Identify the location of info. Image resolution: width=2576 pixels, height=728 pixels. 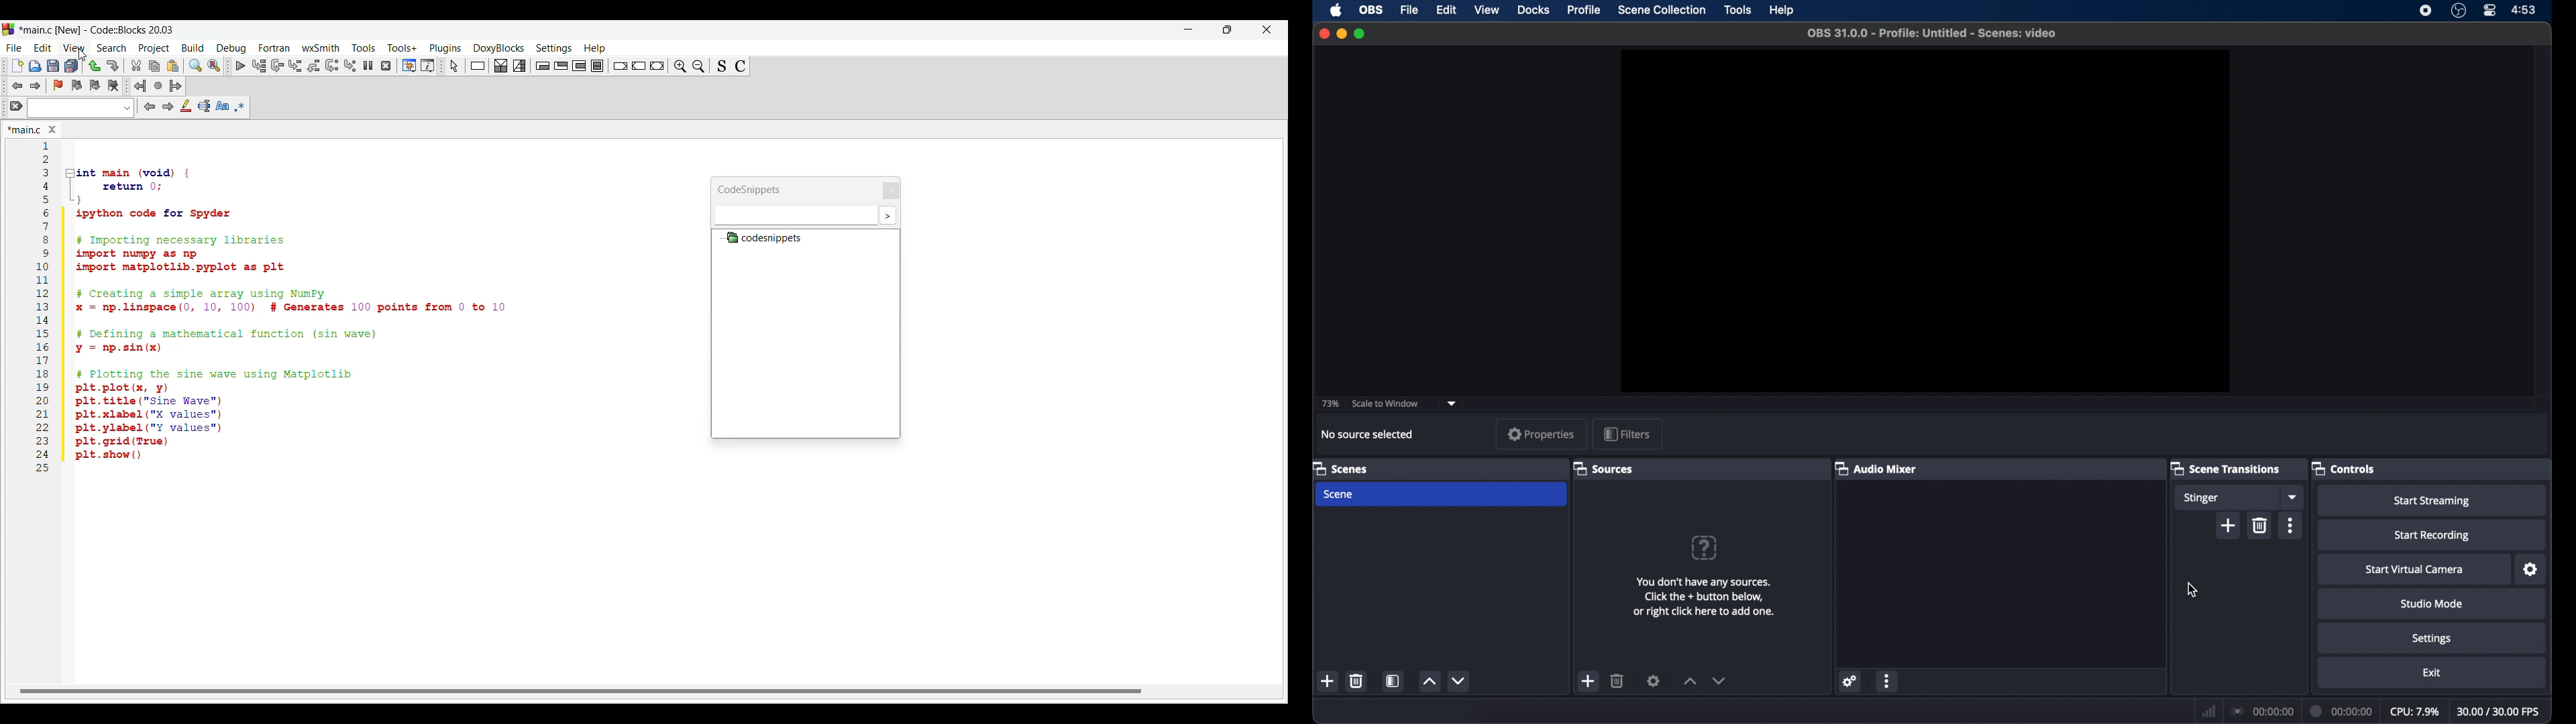
(1706, 597).